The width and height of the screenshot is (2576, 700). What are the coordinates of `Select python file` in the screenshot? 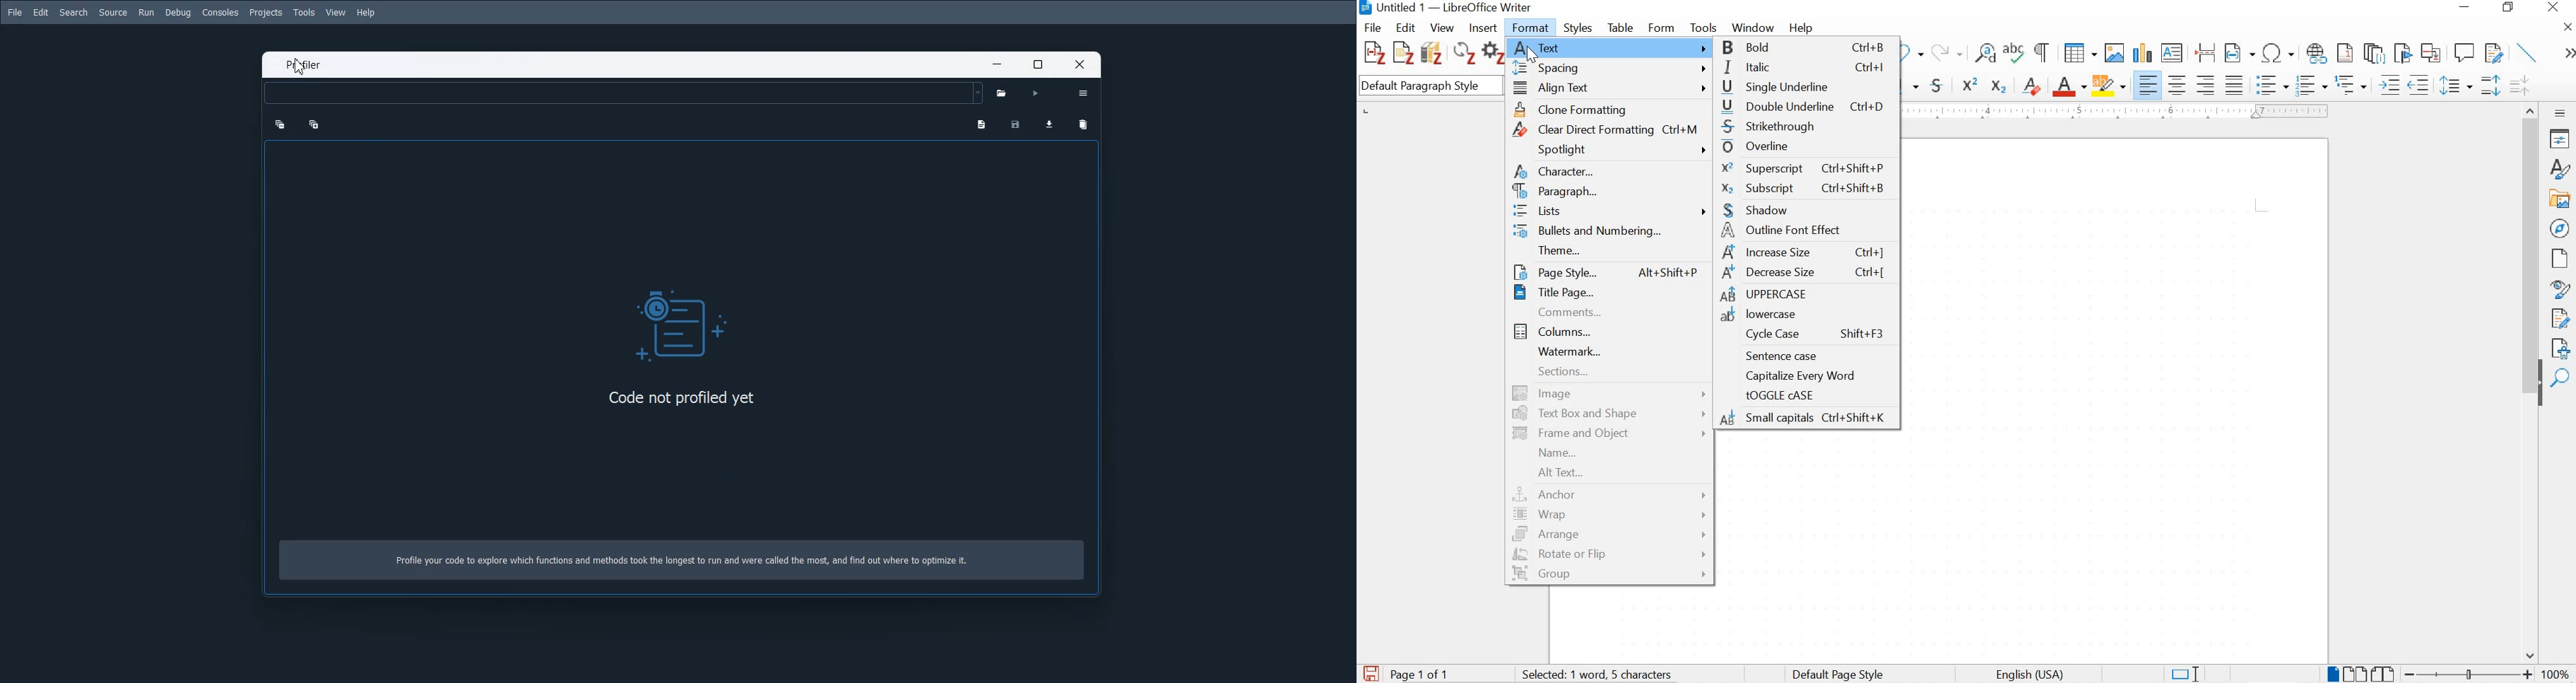 It's located at (1004, 94).